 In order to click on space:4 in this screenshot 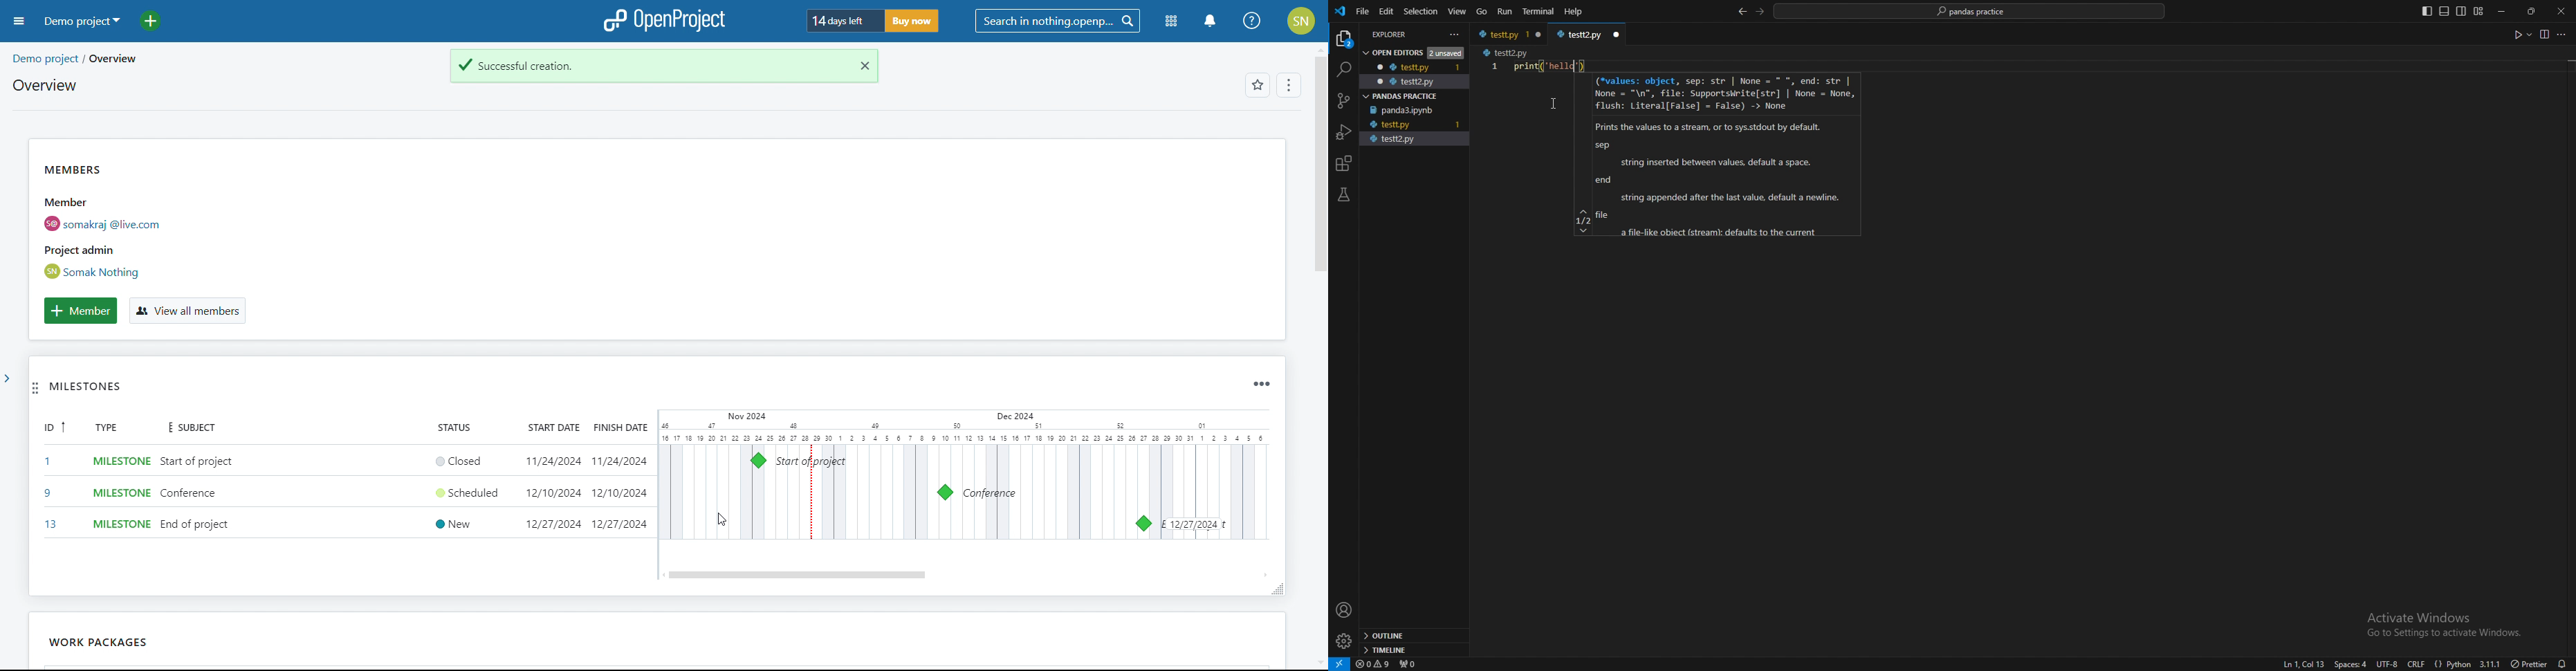, I will do `click(2350, 664)`.